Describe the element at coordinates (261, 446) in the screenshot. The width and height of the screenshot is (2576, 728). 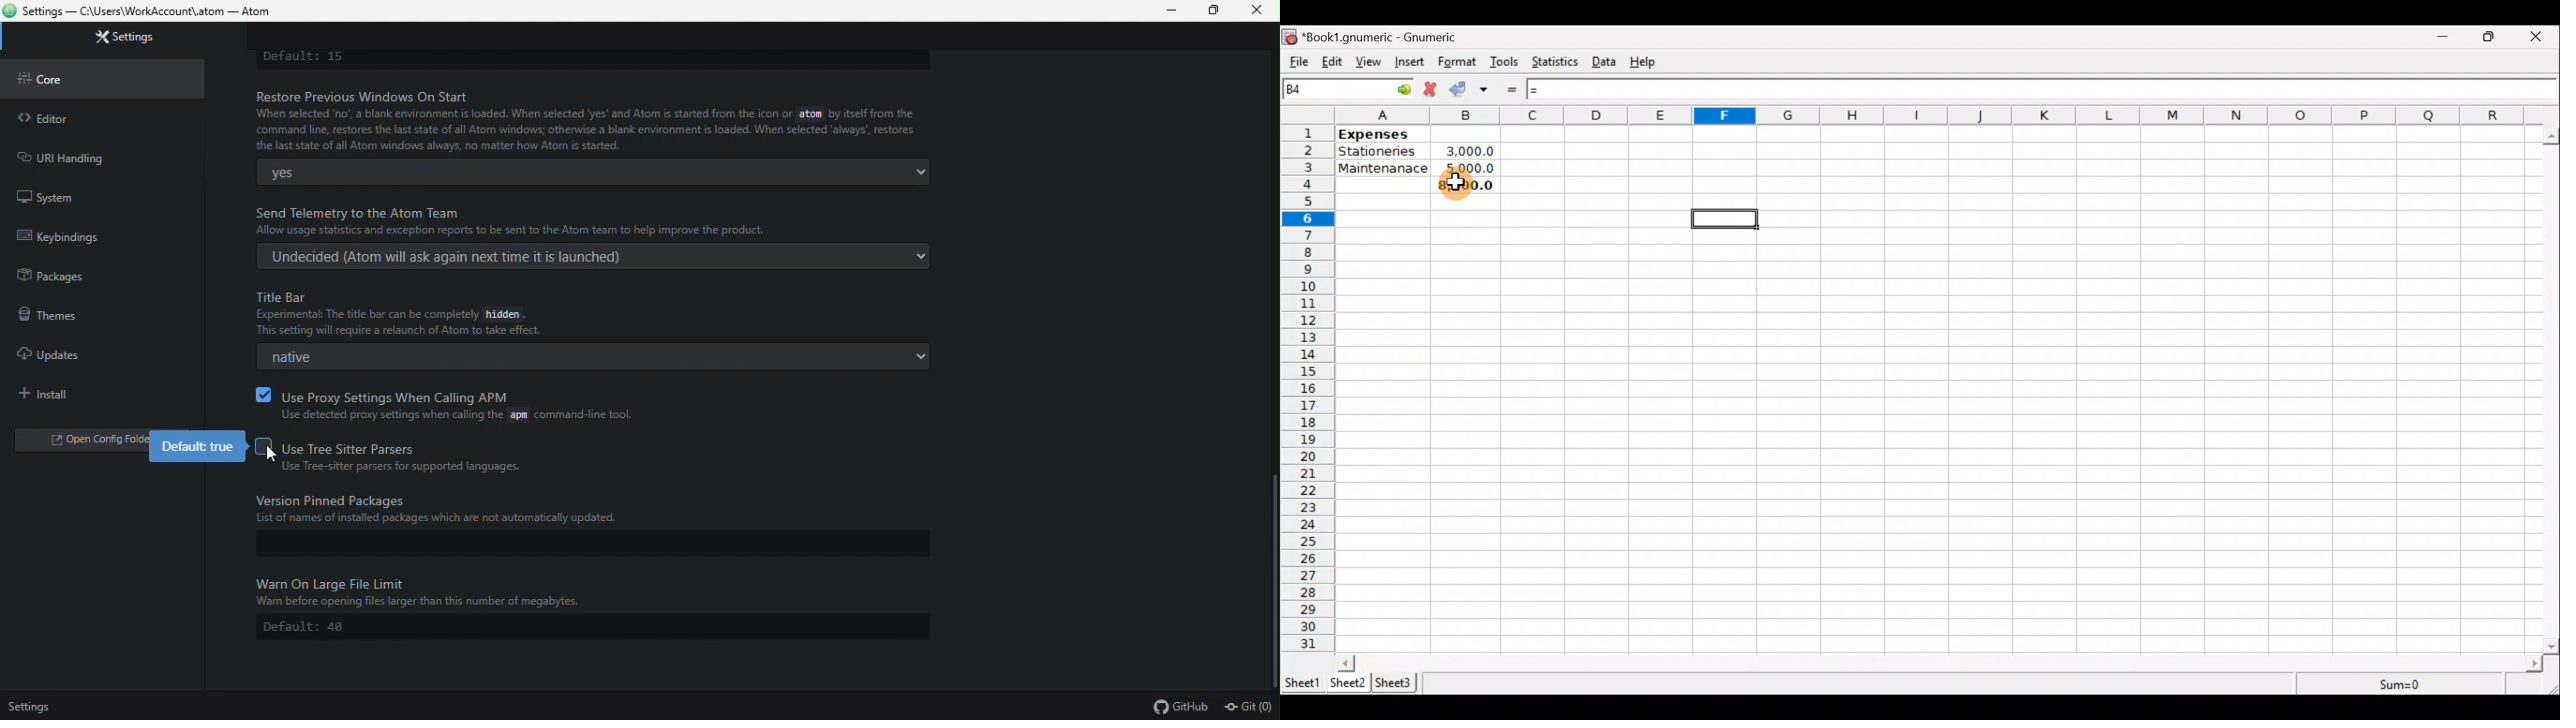
I see `checkbox ` at that location.